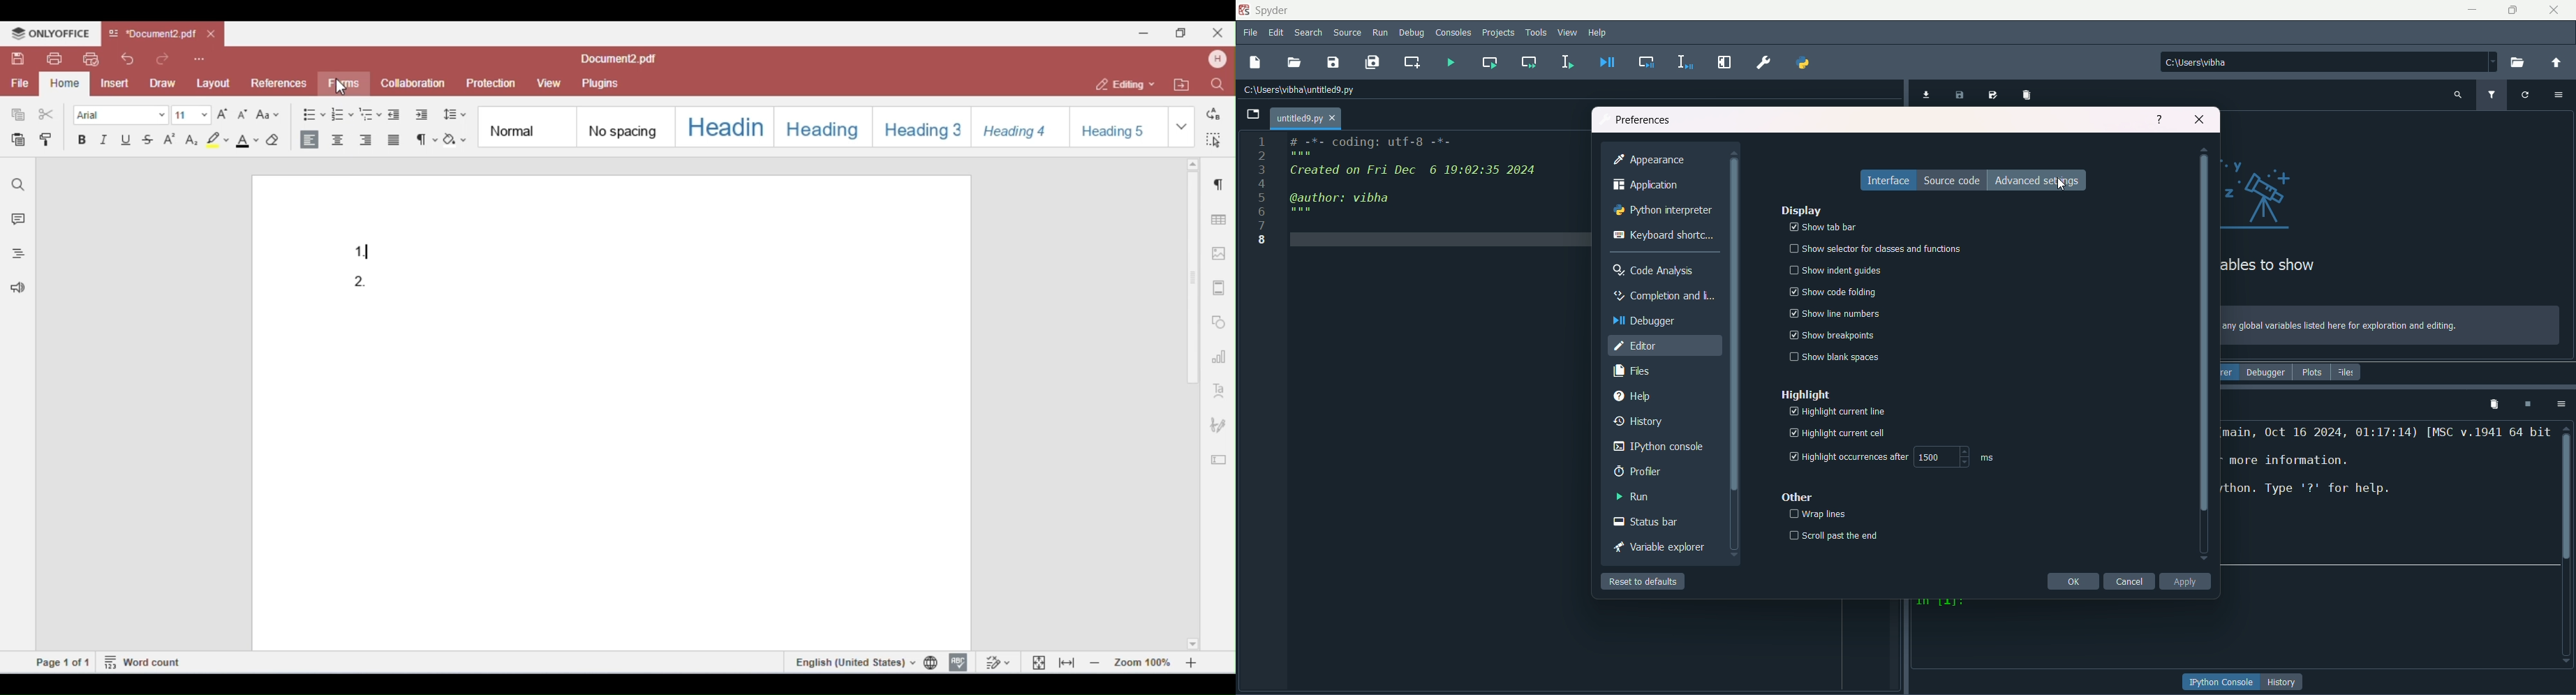  Describe the element at coordinates (2526, 404) in the screenshot. I see `interrupt kernel` at that location.